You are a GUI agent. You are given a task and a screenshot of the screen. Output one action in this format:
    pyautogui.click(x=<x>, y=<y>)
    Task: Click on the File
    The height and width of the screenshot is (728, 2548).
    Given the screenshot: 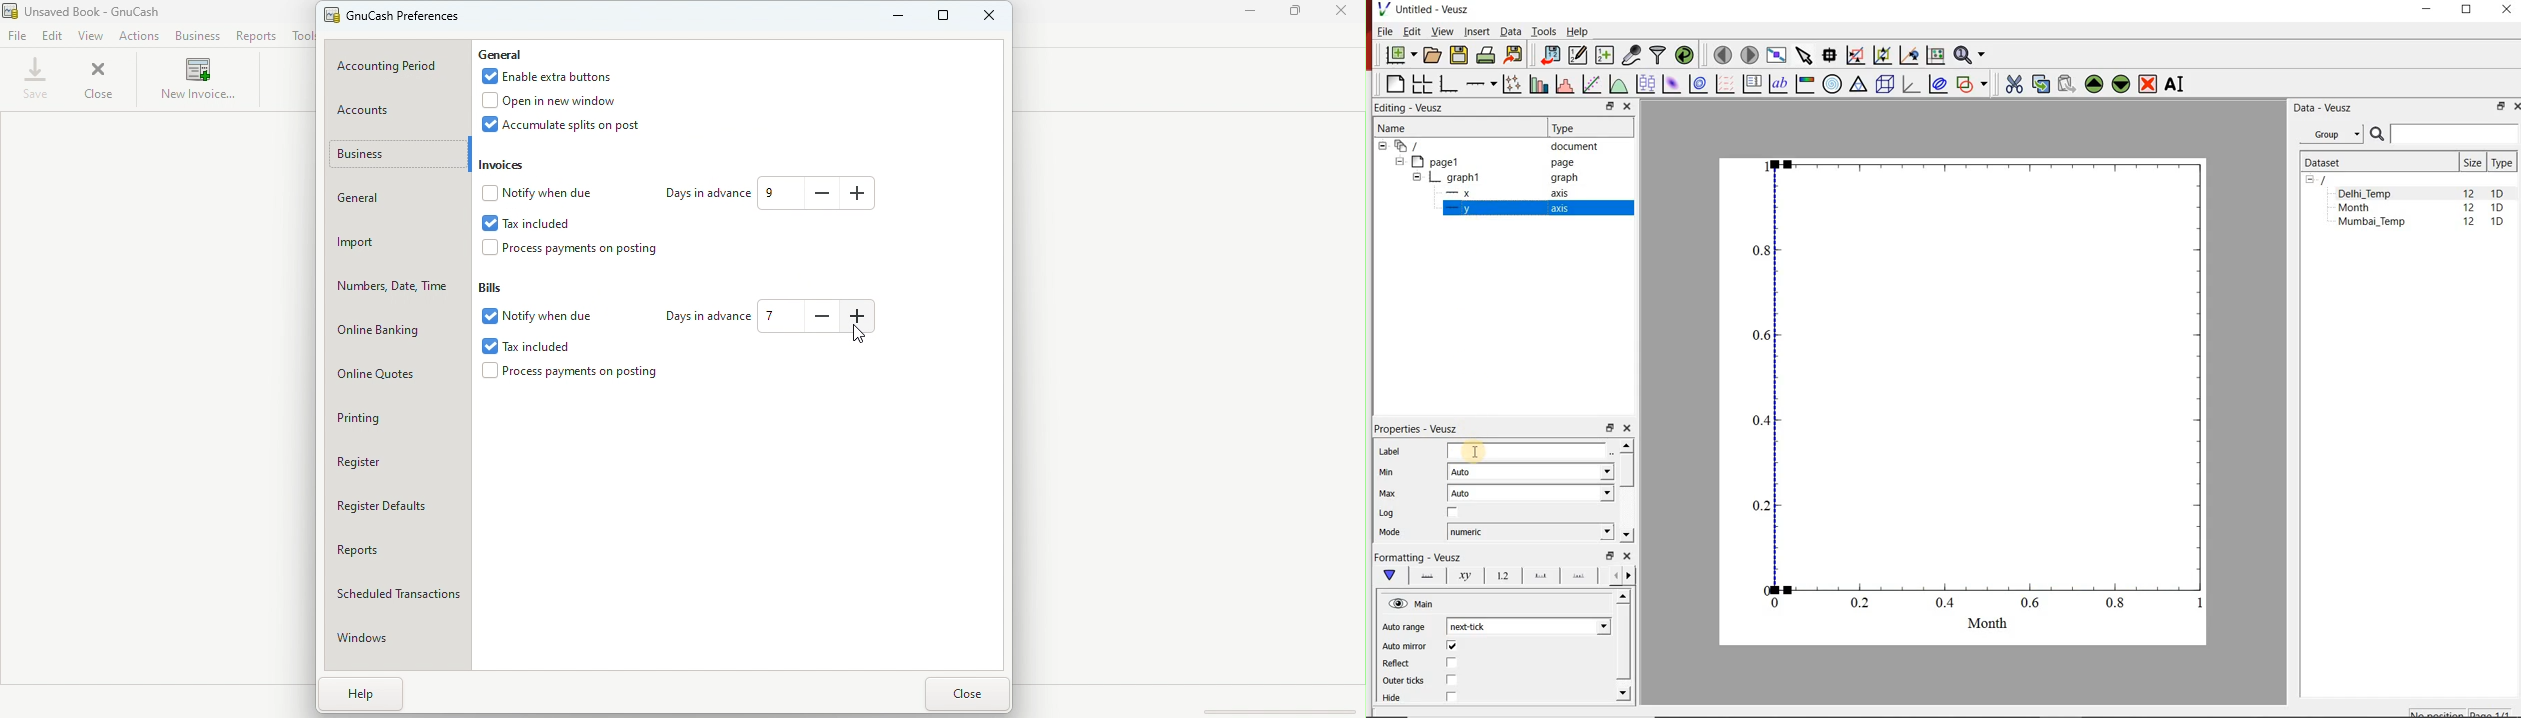 What is the action you would take?
    pyautogui.click(x=1384, y=31)
    